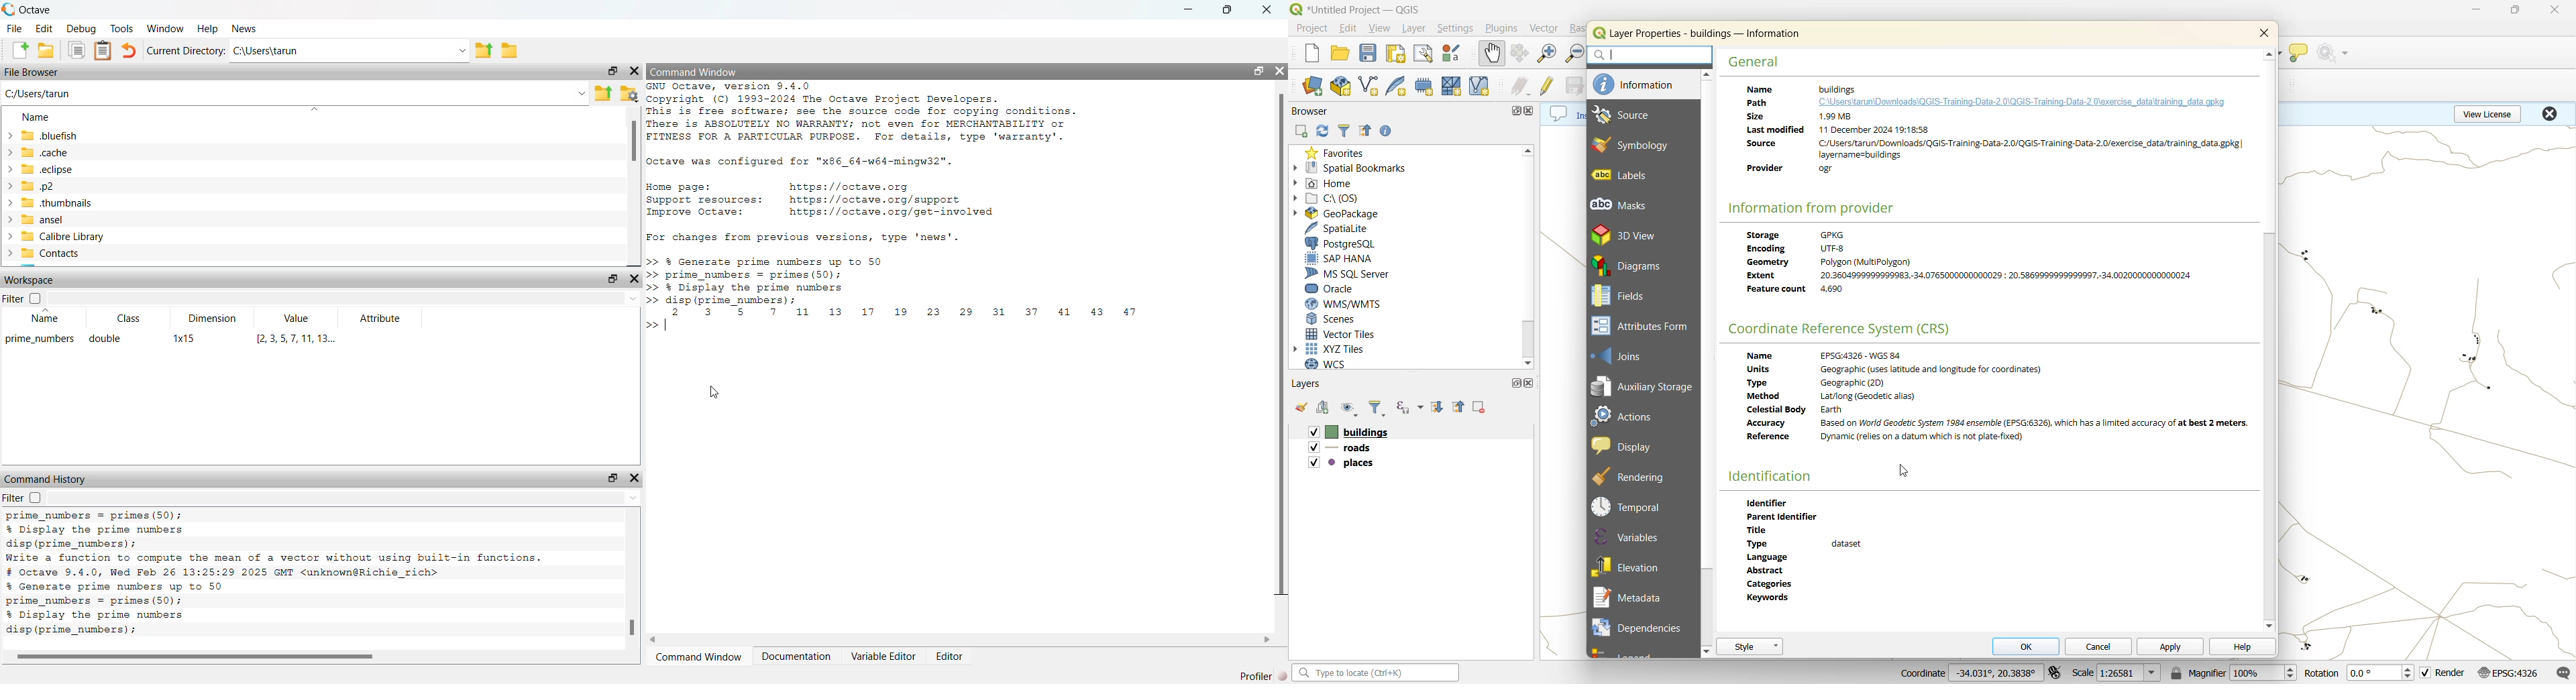 This screenshot has height=700, width=2576. What do you see at coordinates (1623, 205) in the screenshot?
I see `masks` at bounding box center [1623, 205].